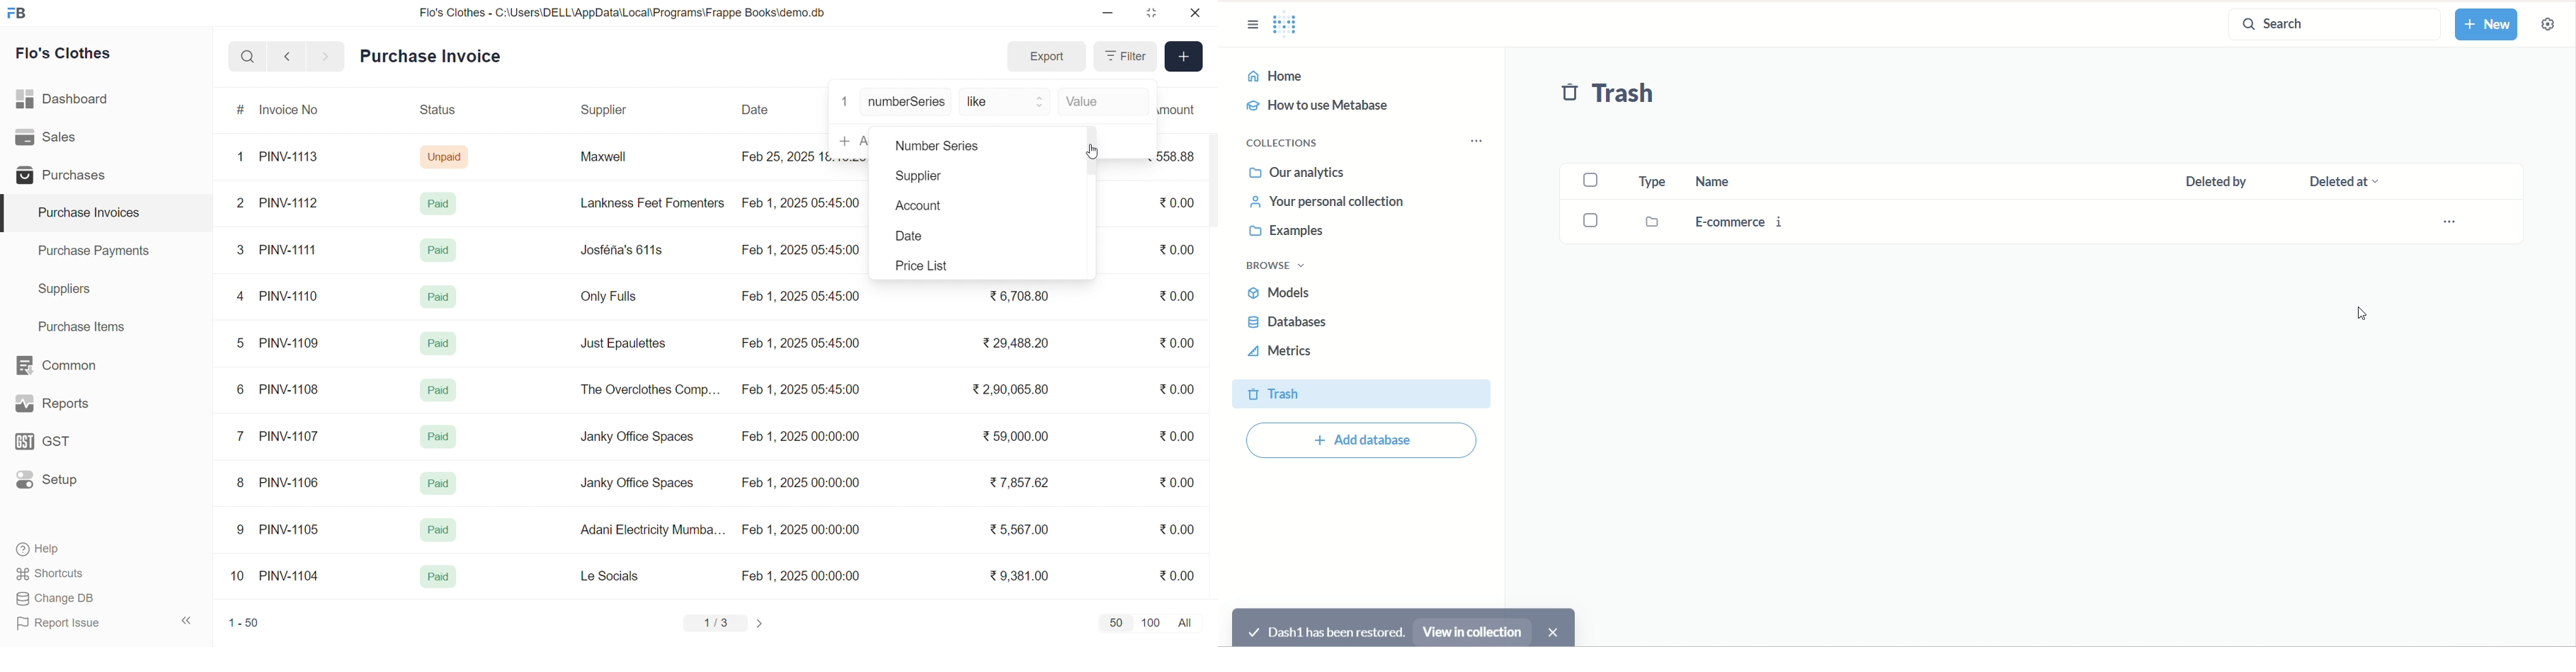 The height and width of the screenshot is (672, 2576). I want to click on GST, so click(66, 445).